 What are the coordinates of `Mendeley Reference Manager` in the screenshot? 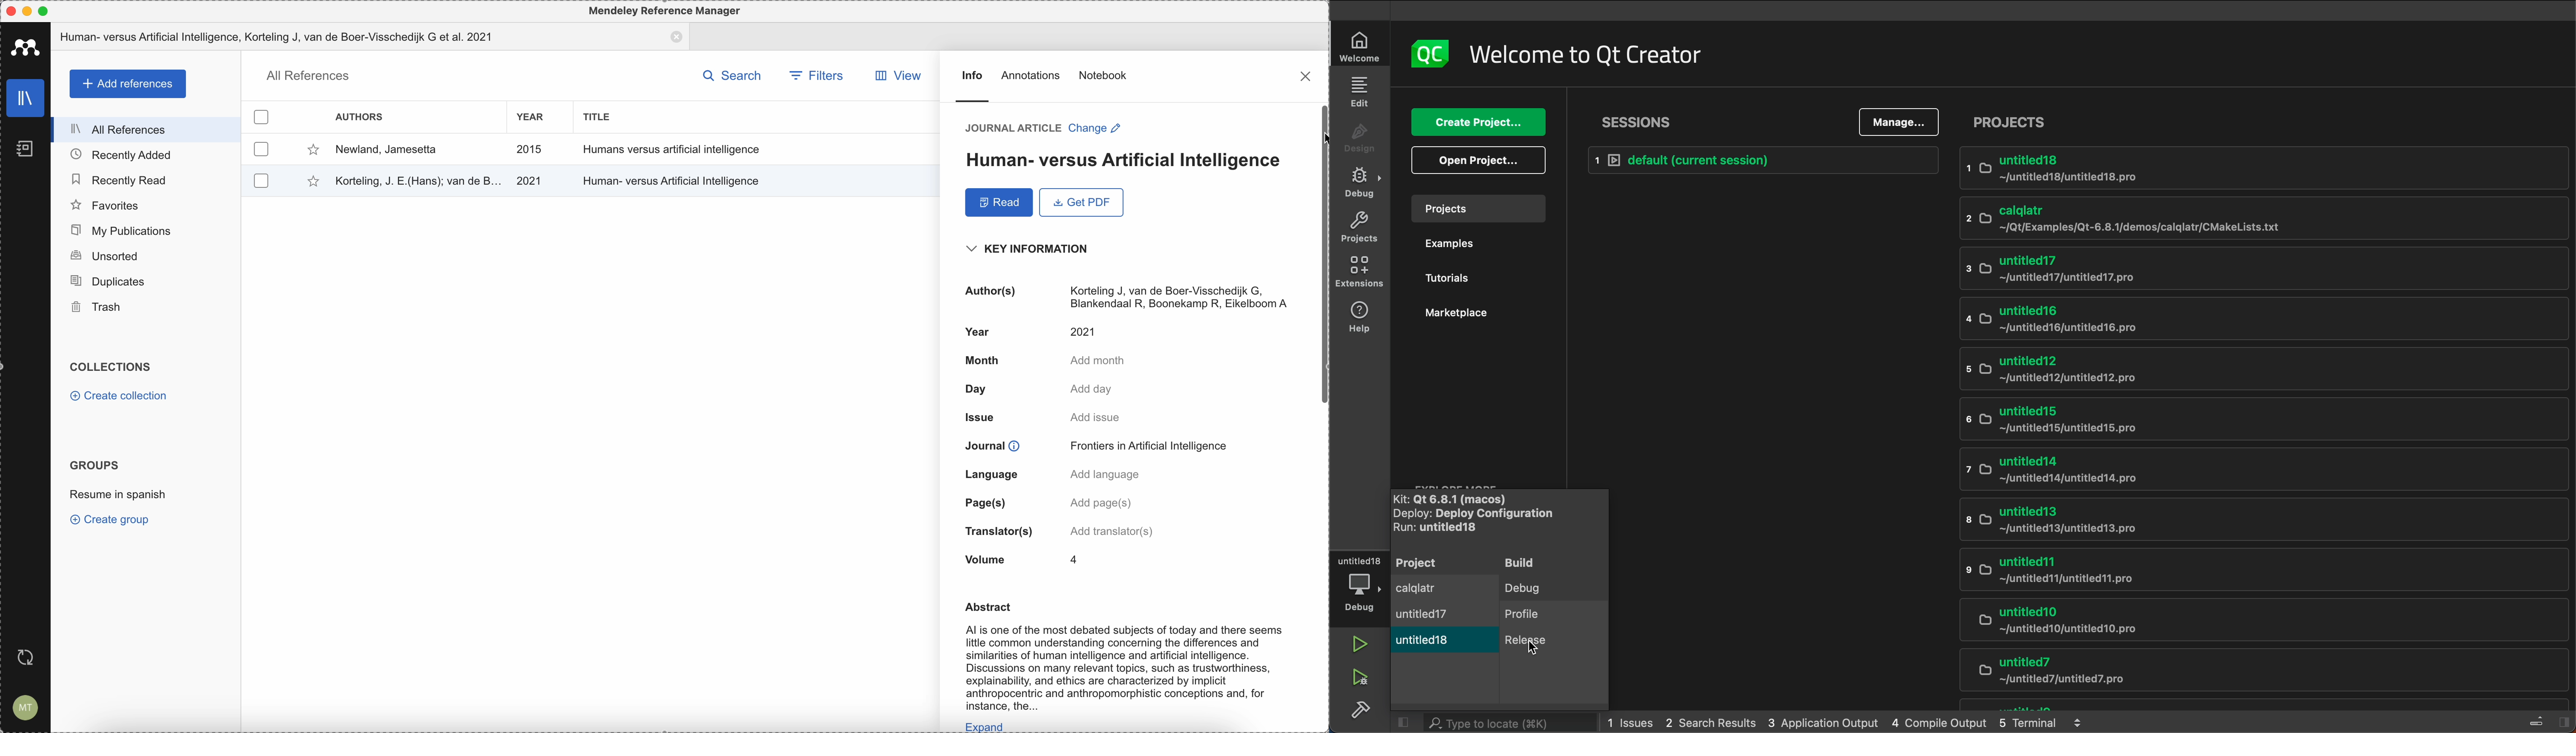 It's located at (666, 12).